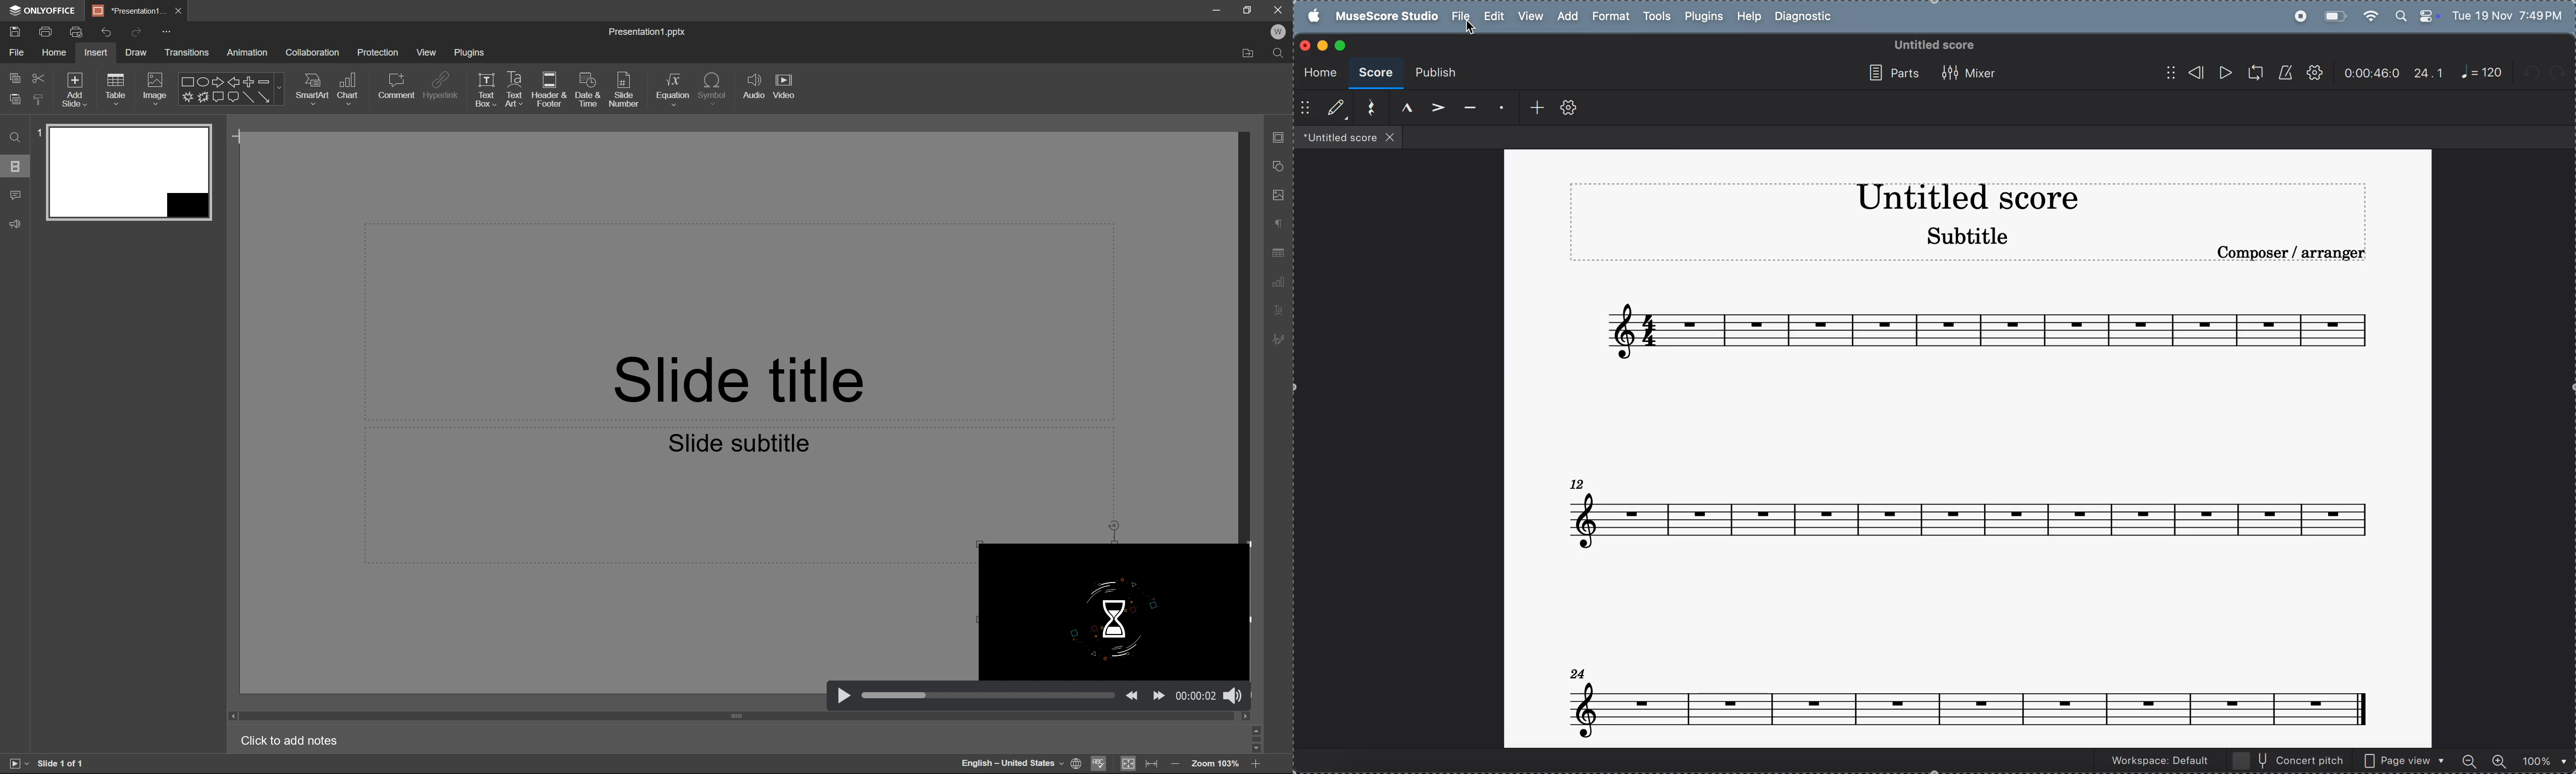  What do you see at coordinates (15, 762) in the screenshot?
I see `start slideshow` at bounding box center [15, 762].